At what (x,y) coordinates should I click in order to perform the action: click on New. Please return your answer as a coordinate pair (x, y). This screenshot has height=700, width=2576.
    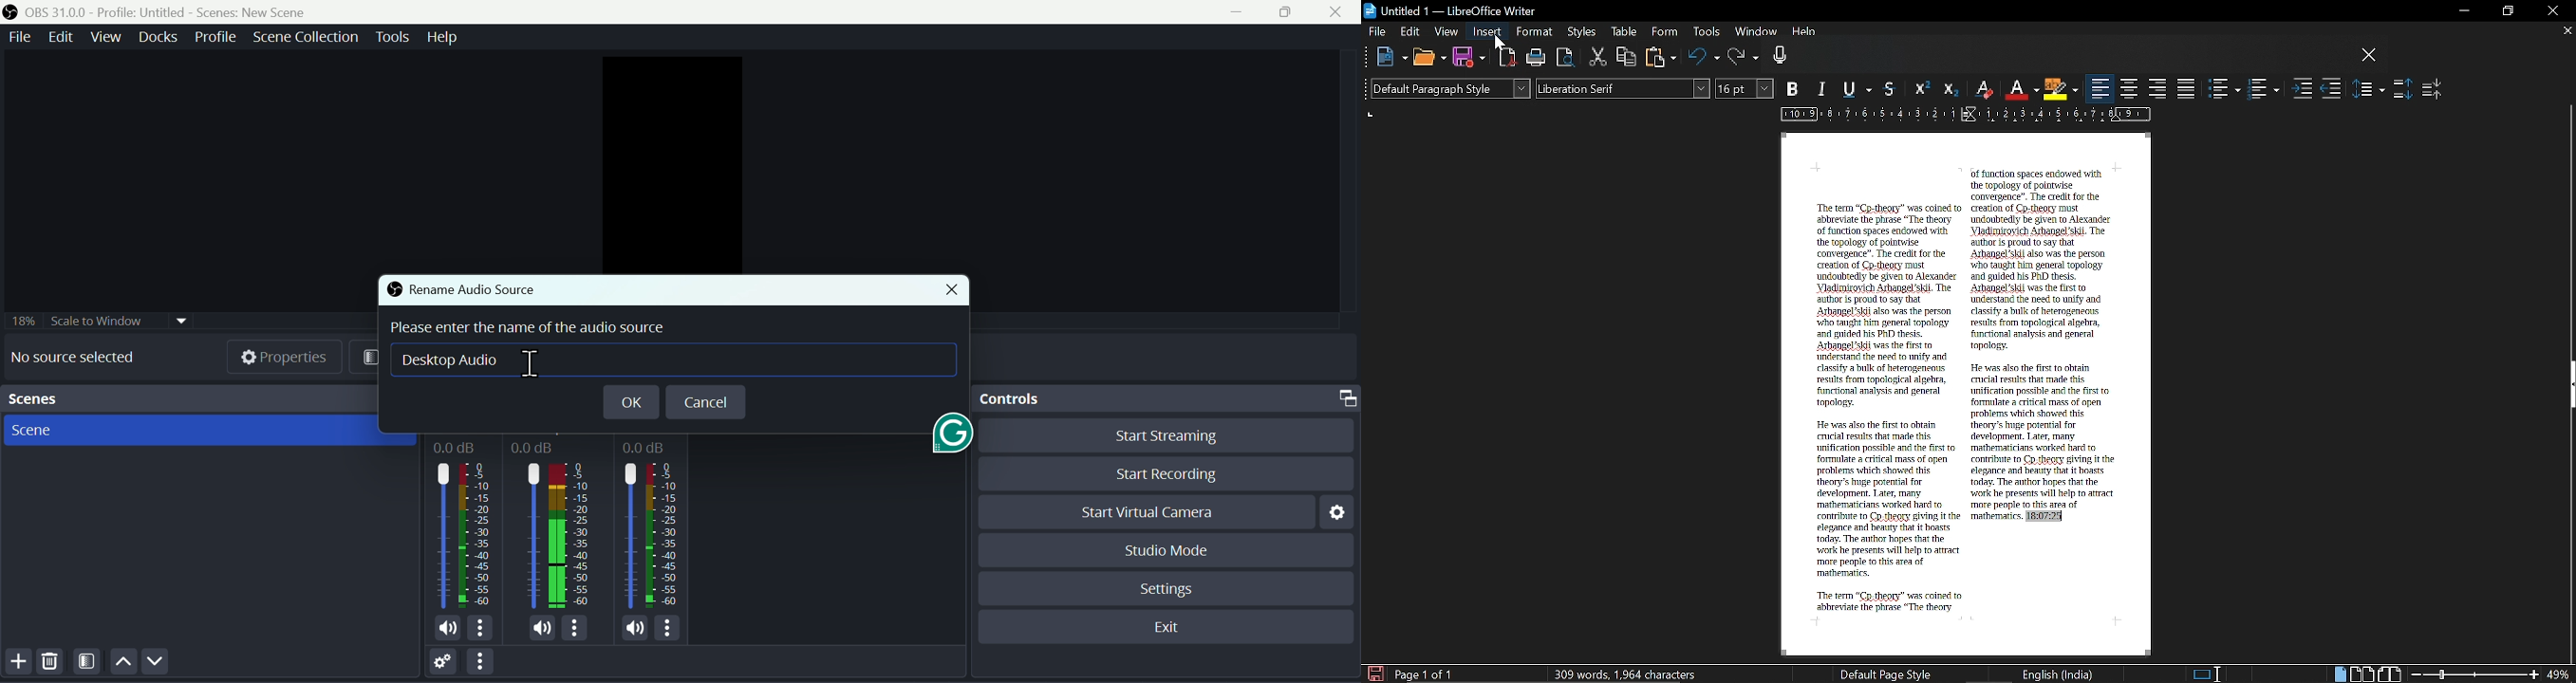
    Looking at the image, I should click on (1391, 58).